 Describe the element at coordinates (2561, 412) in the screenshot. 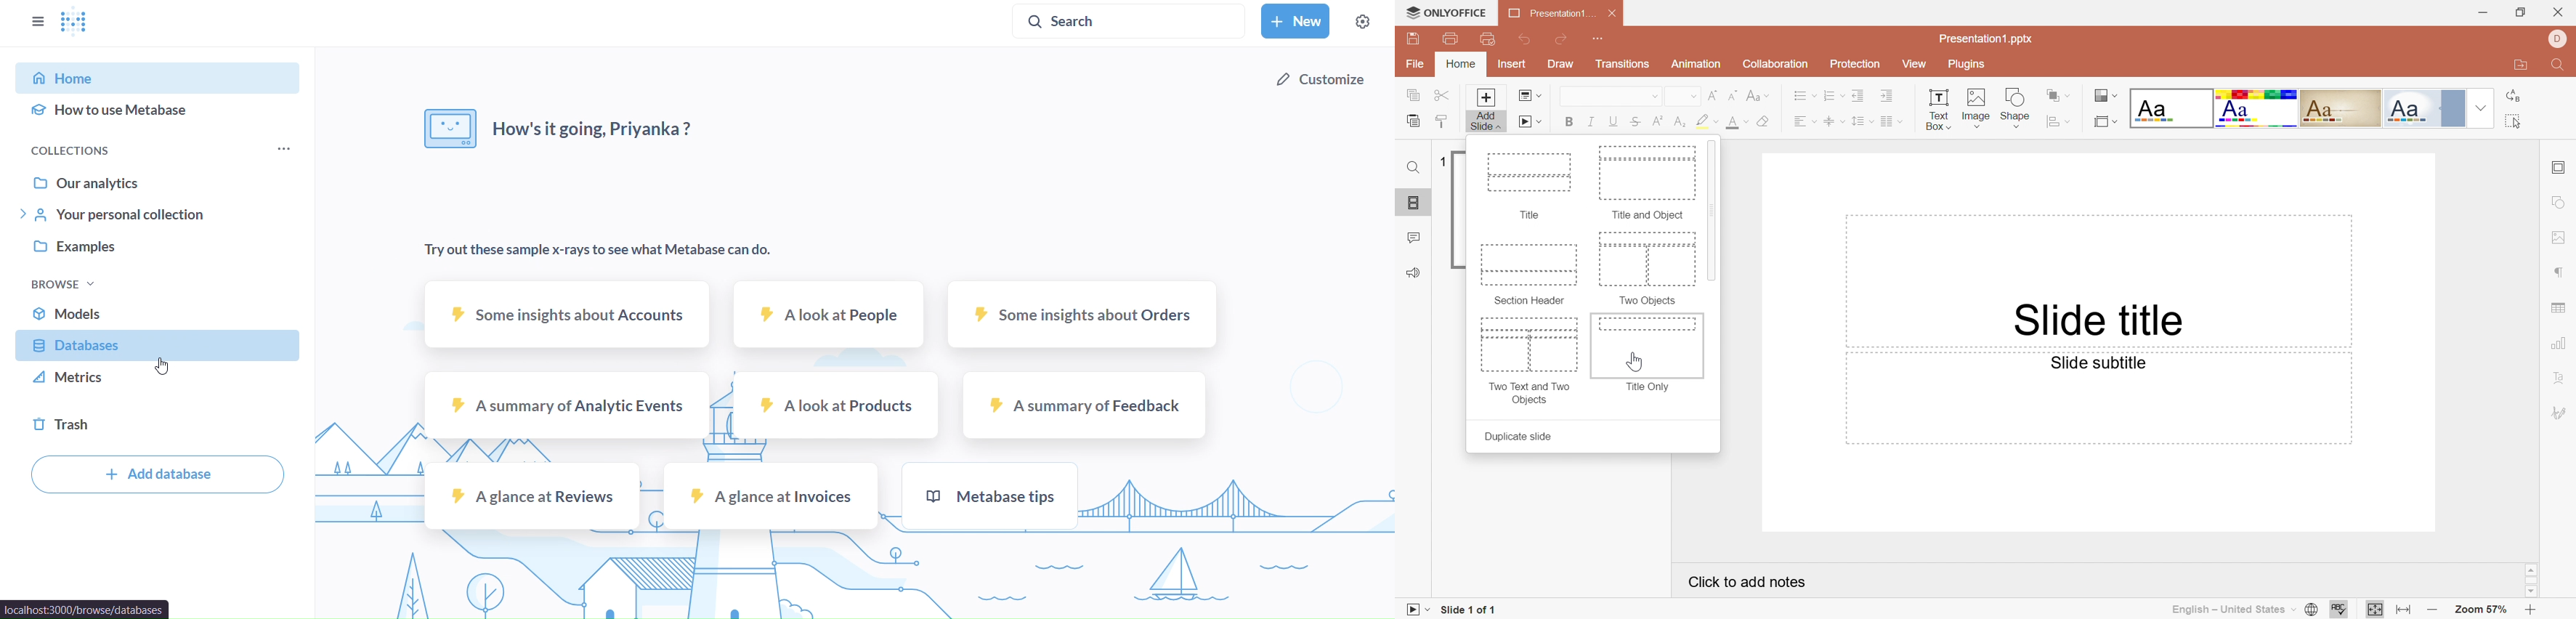

I see `Signature settings` at that location.